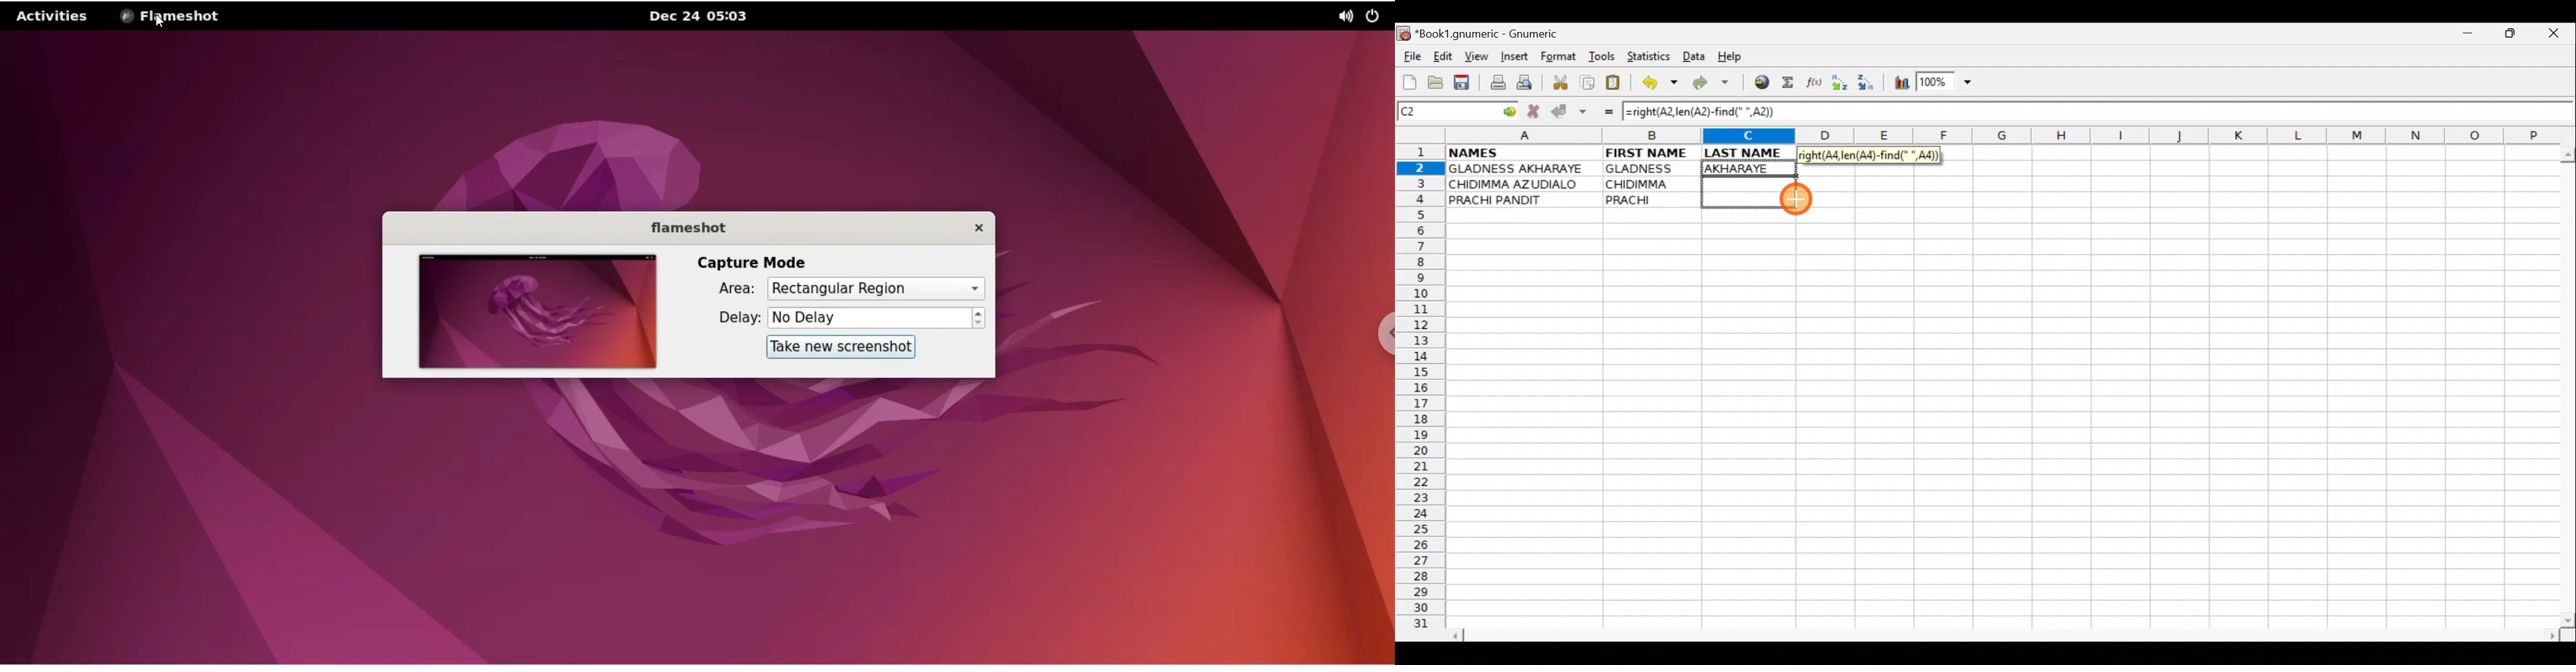  Describe the element at coordinates (1649, 169) in the screenshot. I see `GLADNESS` at that location.